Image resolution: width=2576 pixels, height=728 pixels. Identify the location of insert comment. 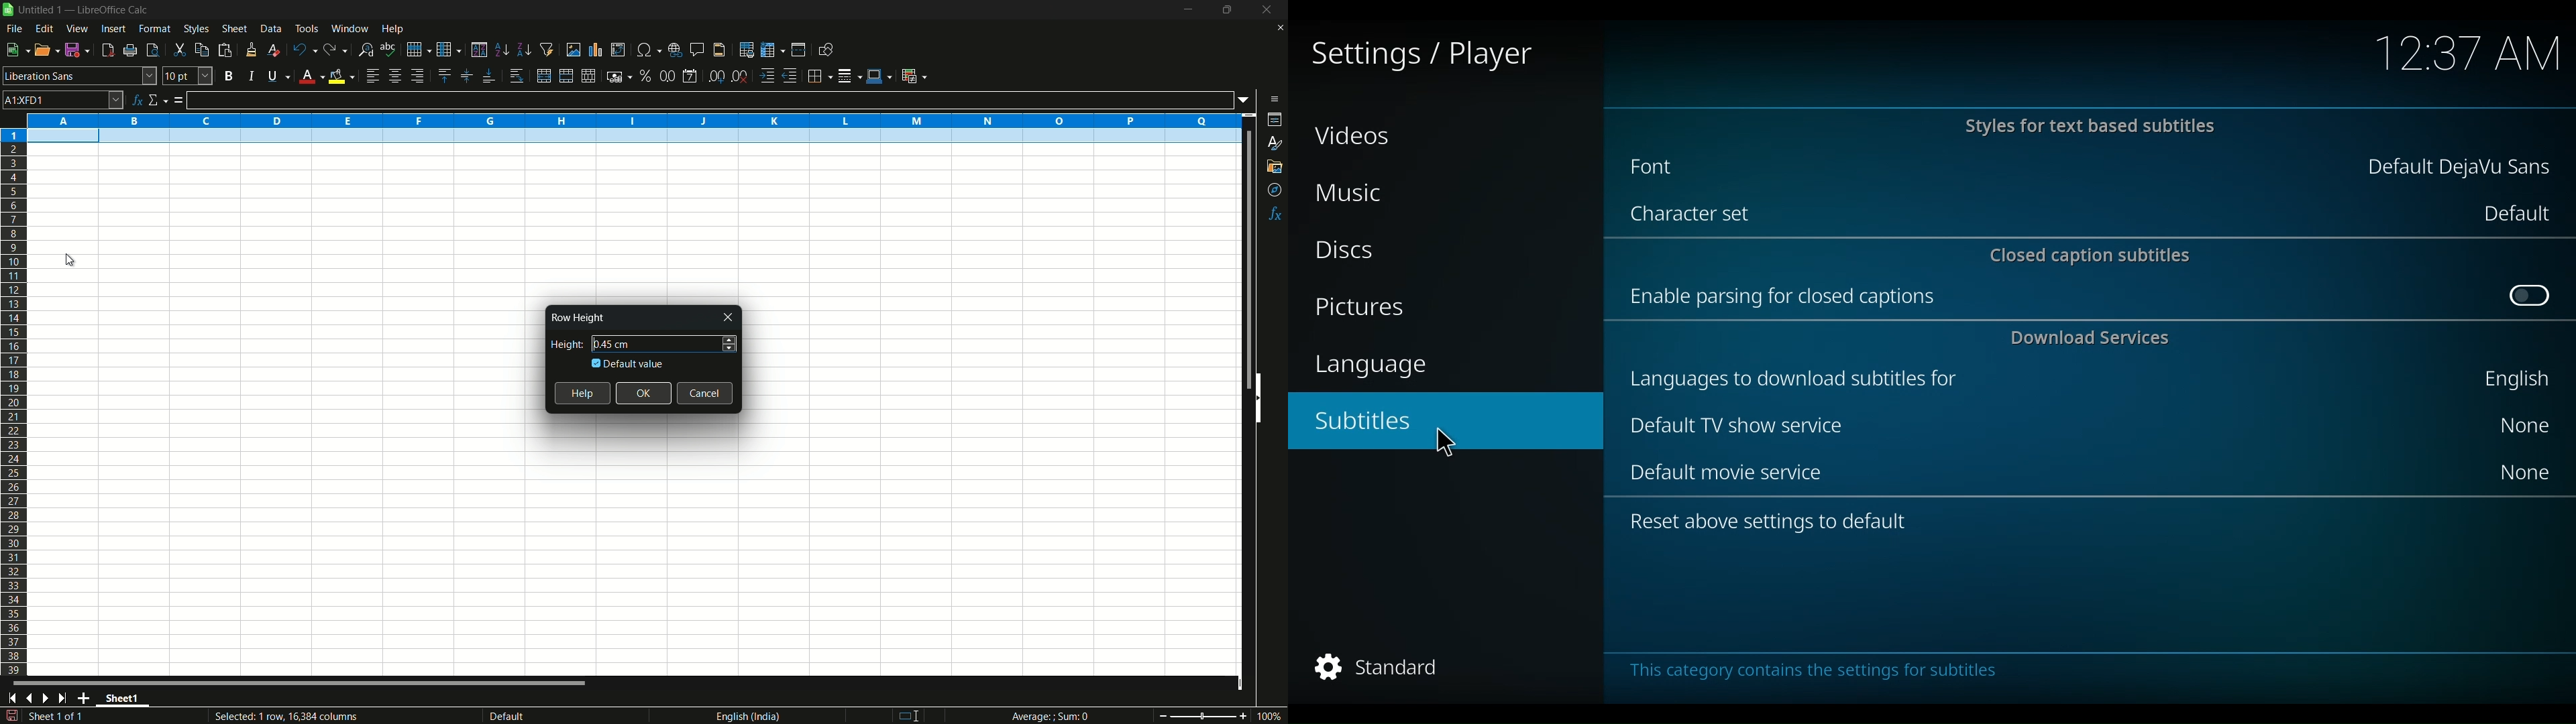
(698, 50).